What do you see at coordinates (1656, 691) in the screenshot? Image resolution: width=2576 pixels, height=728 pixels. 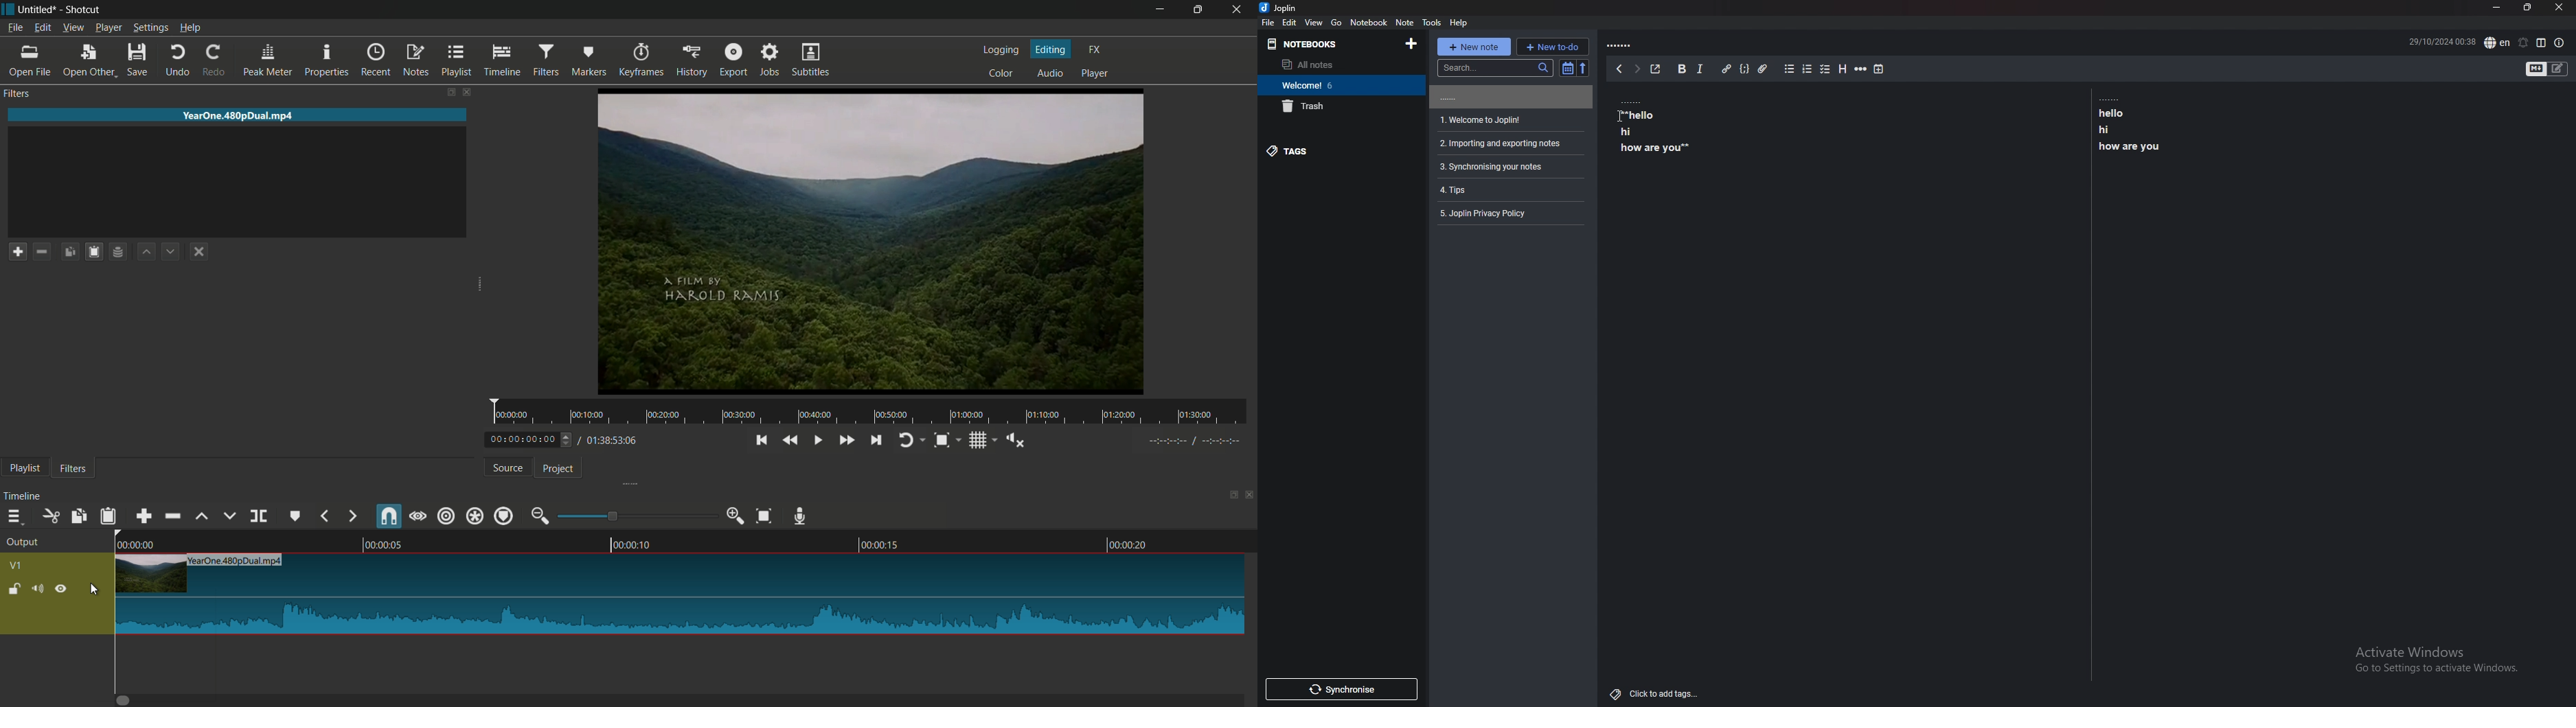 I see `` at bounding box center [1656, 691].